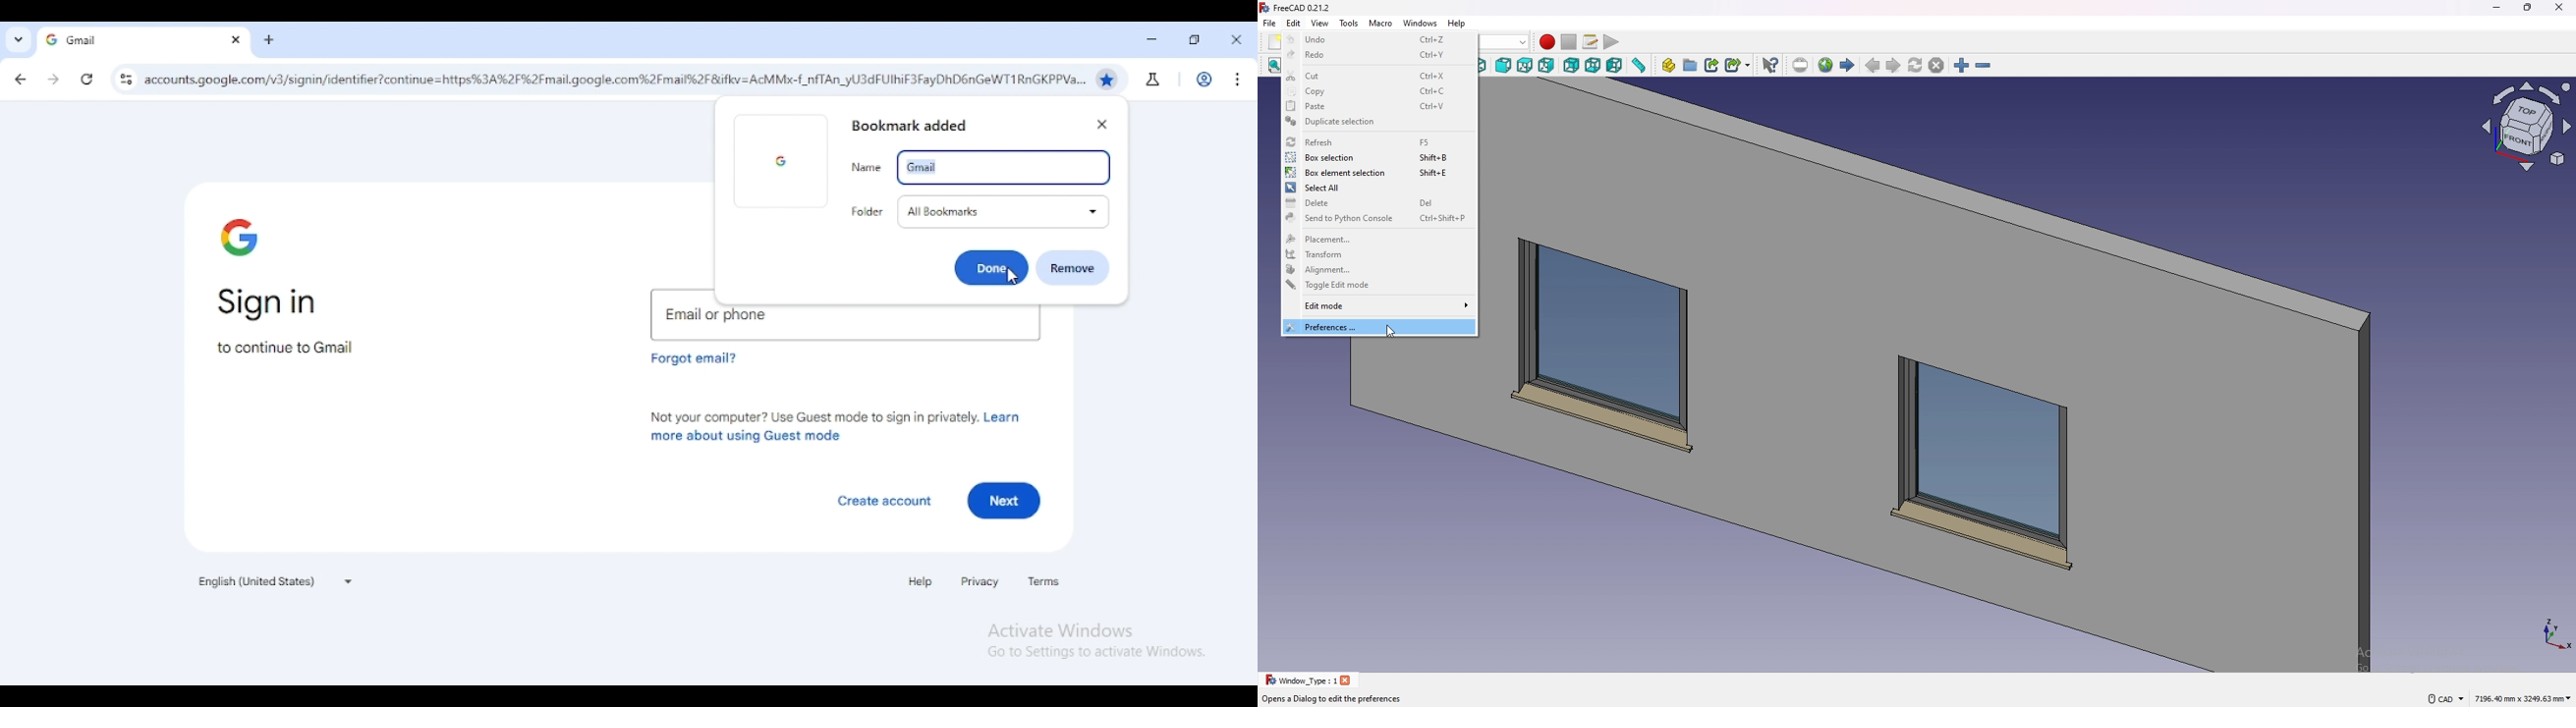 This screenshot has width=2576, height=728. What do you see at coordinates (1873, 66) in the screenshot?
I see `previous page` at bounding box center [1873, 66].